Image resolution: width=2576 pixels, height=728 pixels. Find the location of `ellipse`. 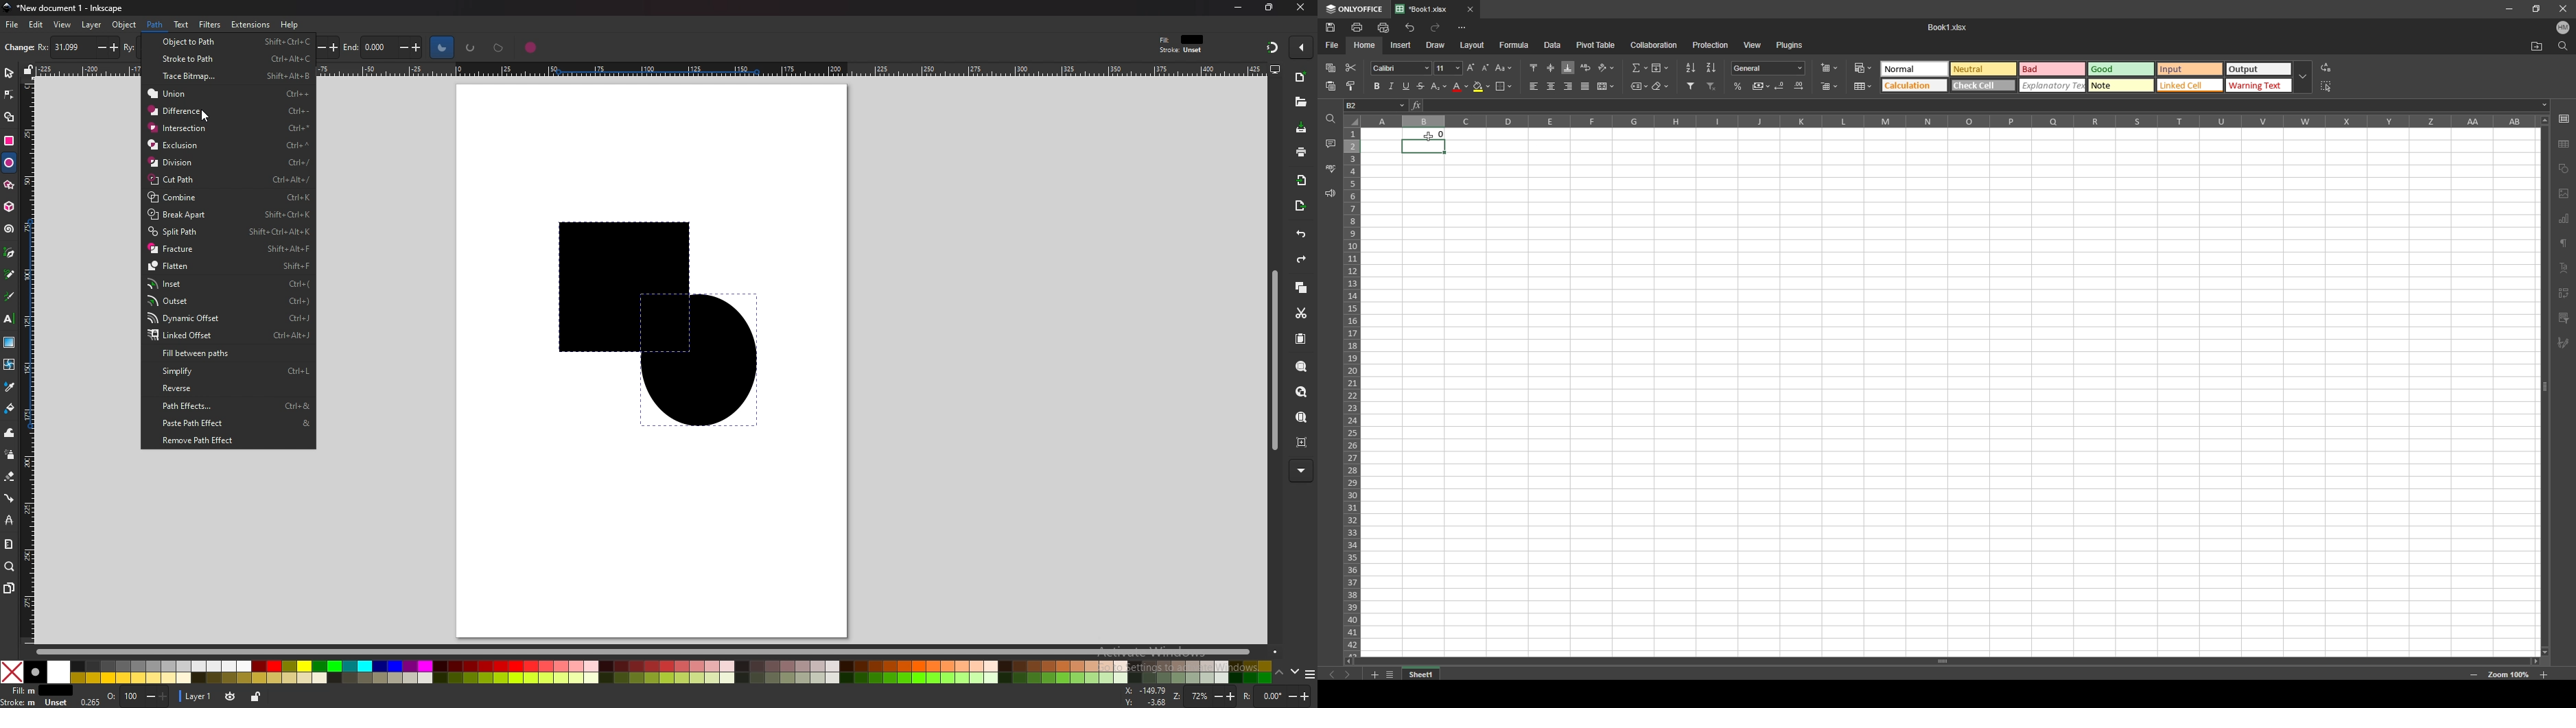

ellipse is located at coordinates (9, 162).